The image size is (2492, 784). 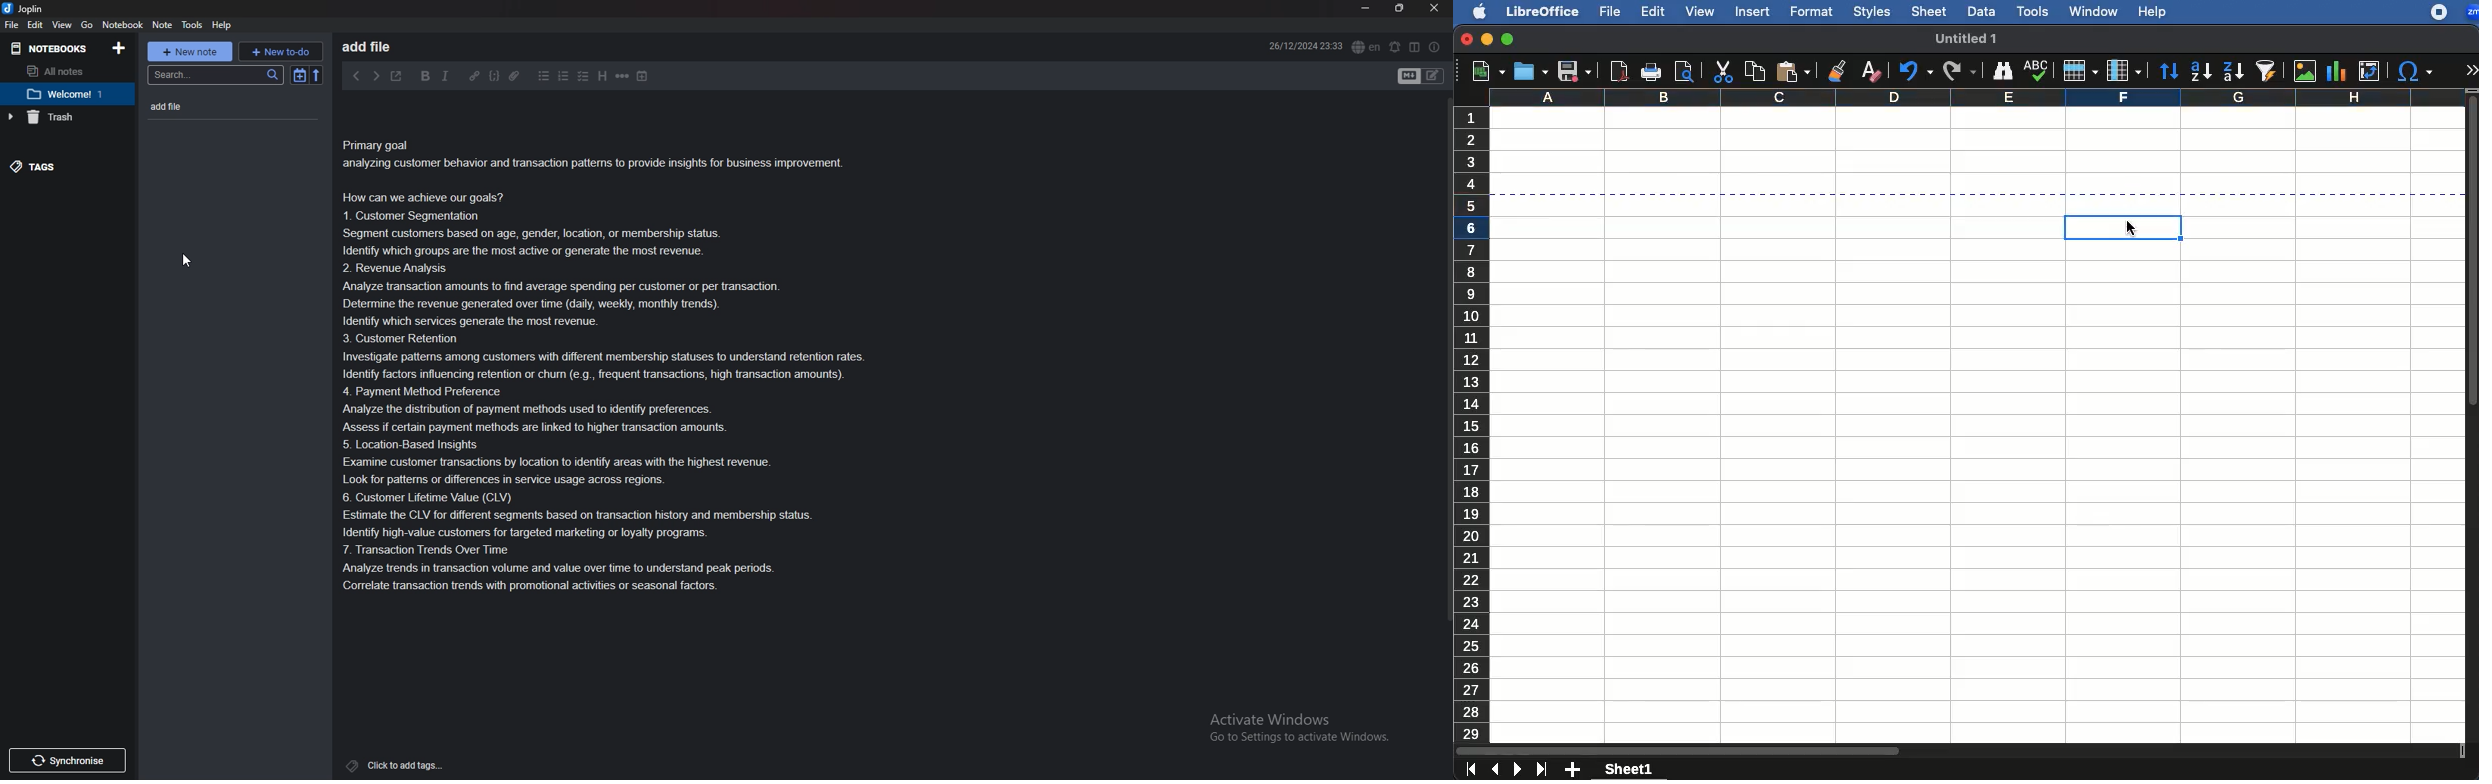 What do you see at coordinates (1618, 71) in the screenshot?
I see `pdf reader` at bounding box center [1618, 71].